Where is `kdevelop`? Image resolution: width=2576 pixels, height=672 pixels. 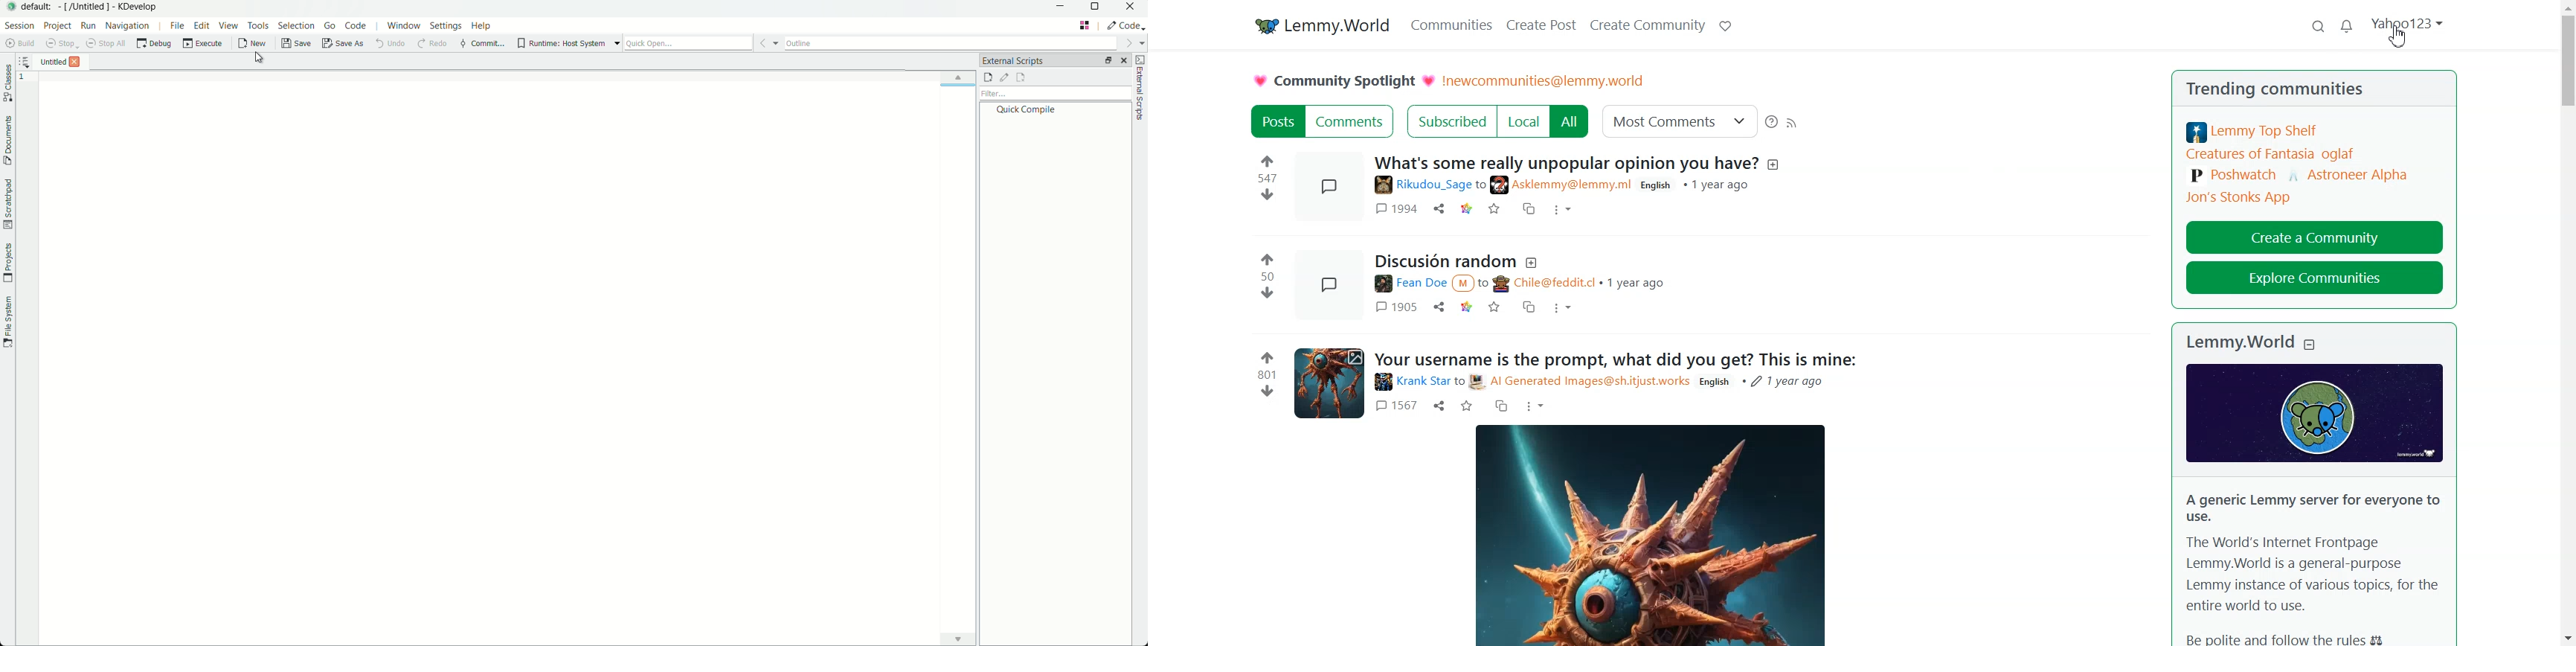 kdevelop is located at coordinates (138, 7).